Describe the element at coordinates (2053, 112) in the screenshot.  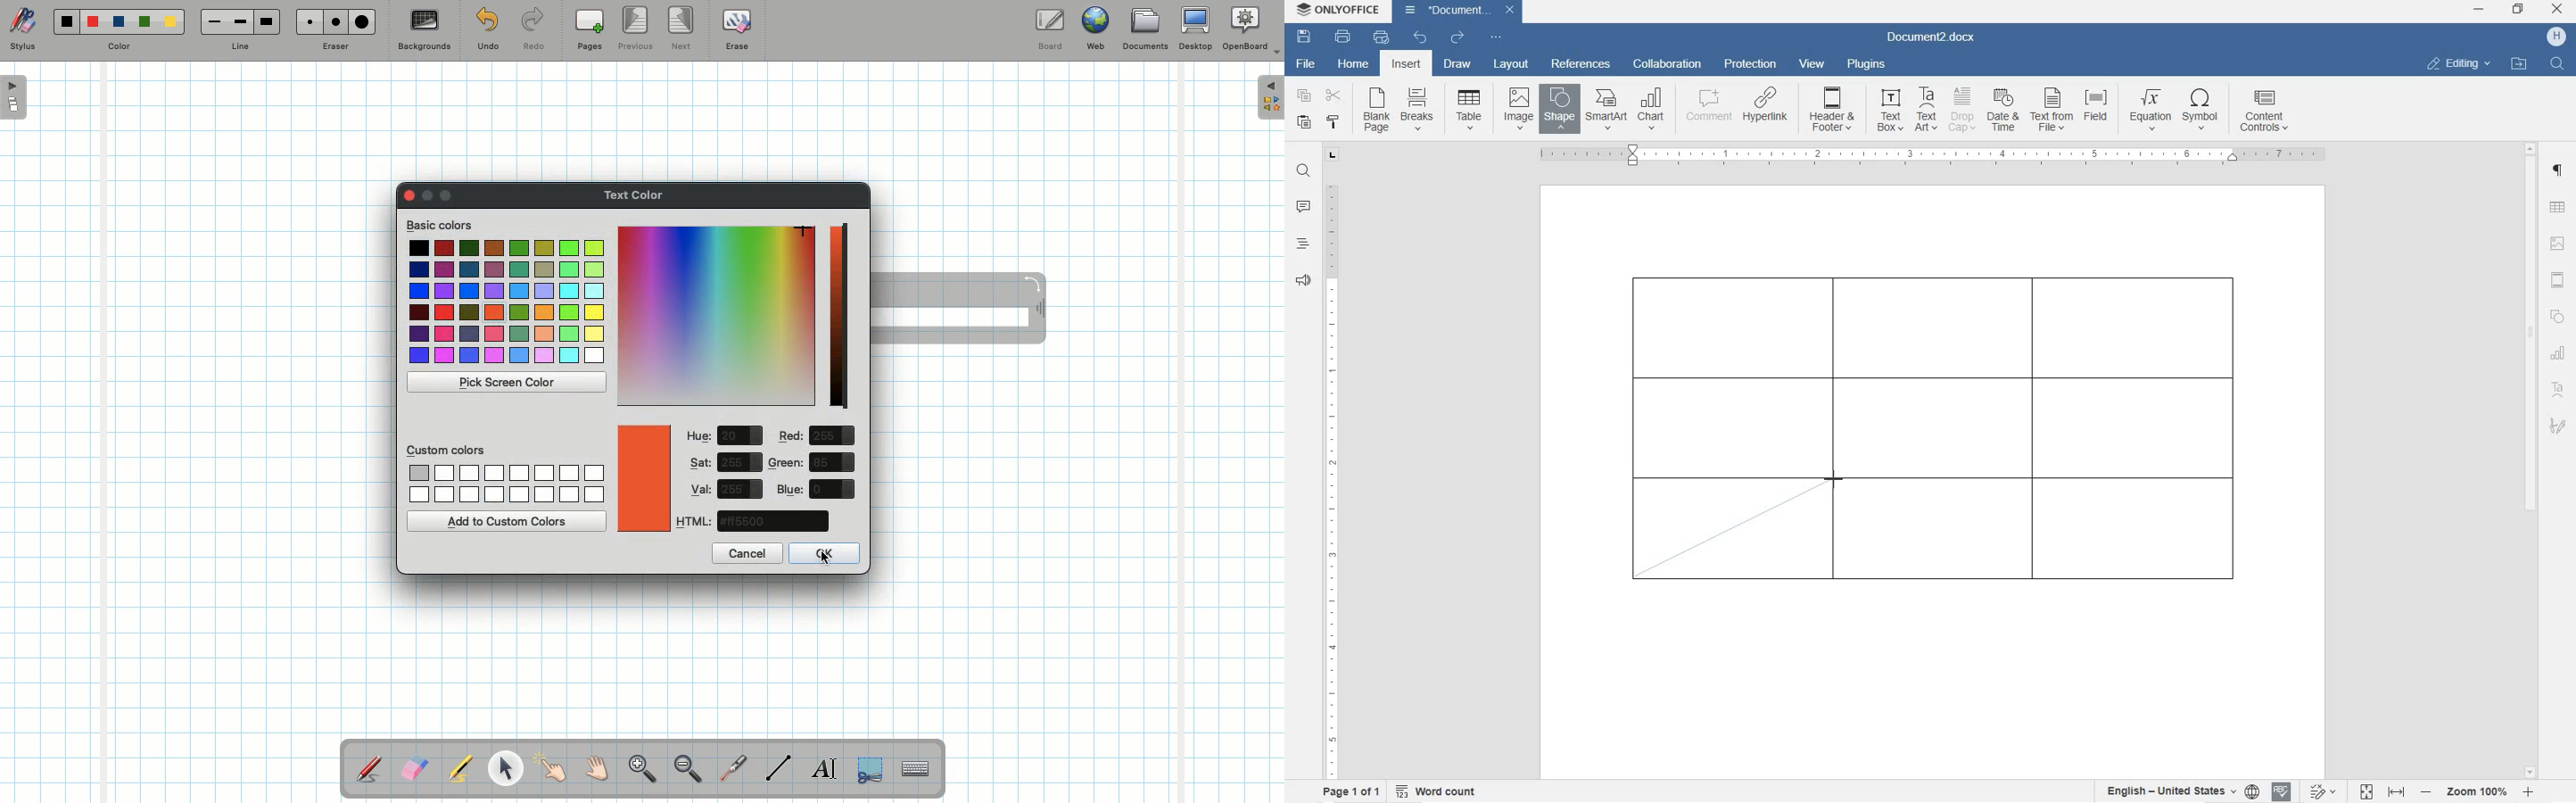
I see `TEXT FROM FILE` at that location.